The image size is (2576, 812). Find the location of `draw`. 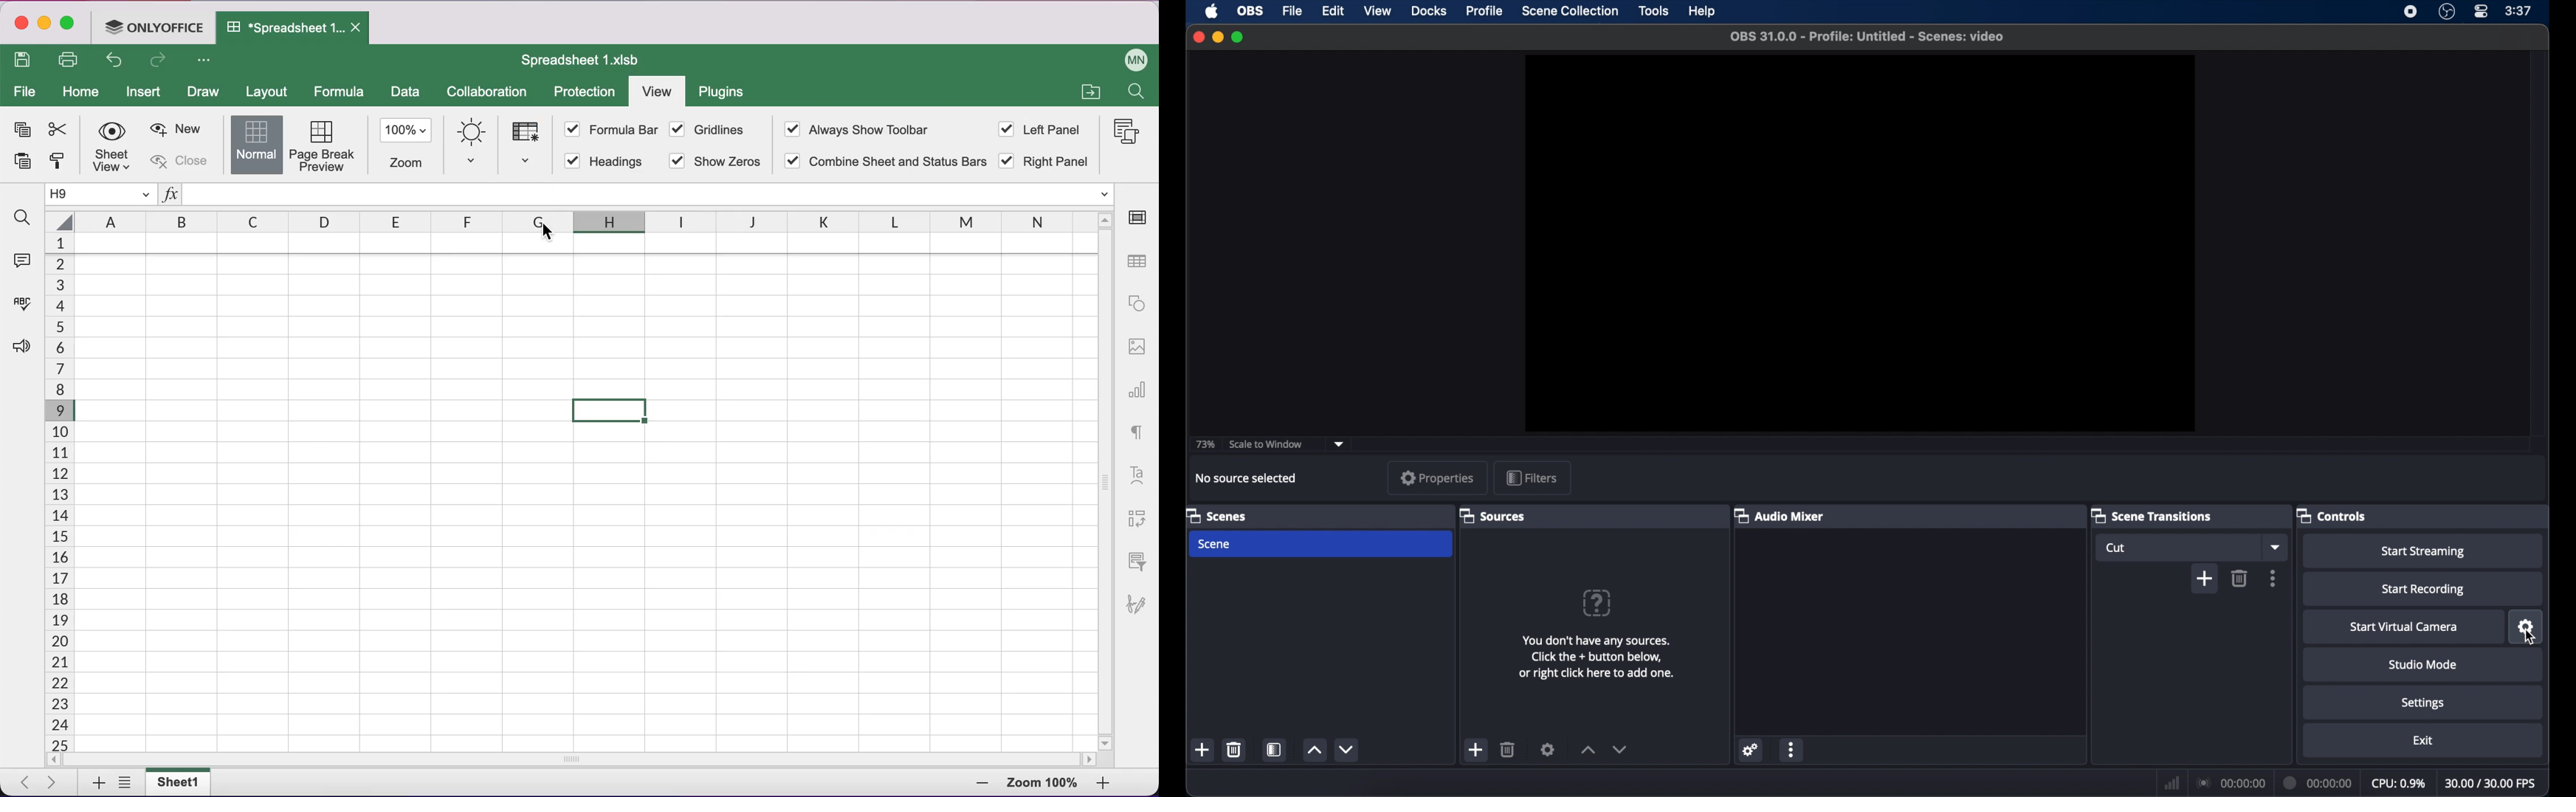

draw is located at coordinates (207, 93).